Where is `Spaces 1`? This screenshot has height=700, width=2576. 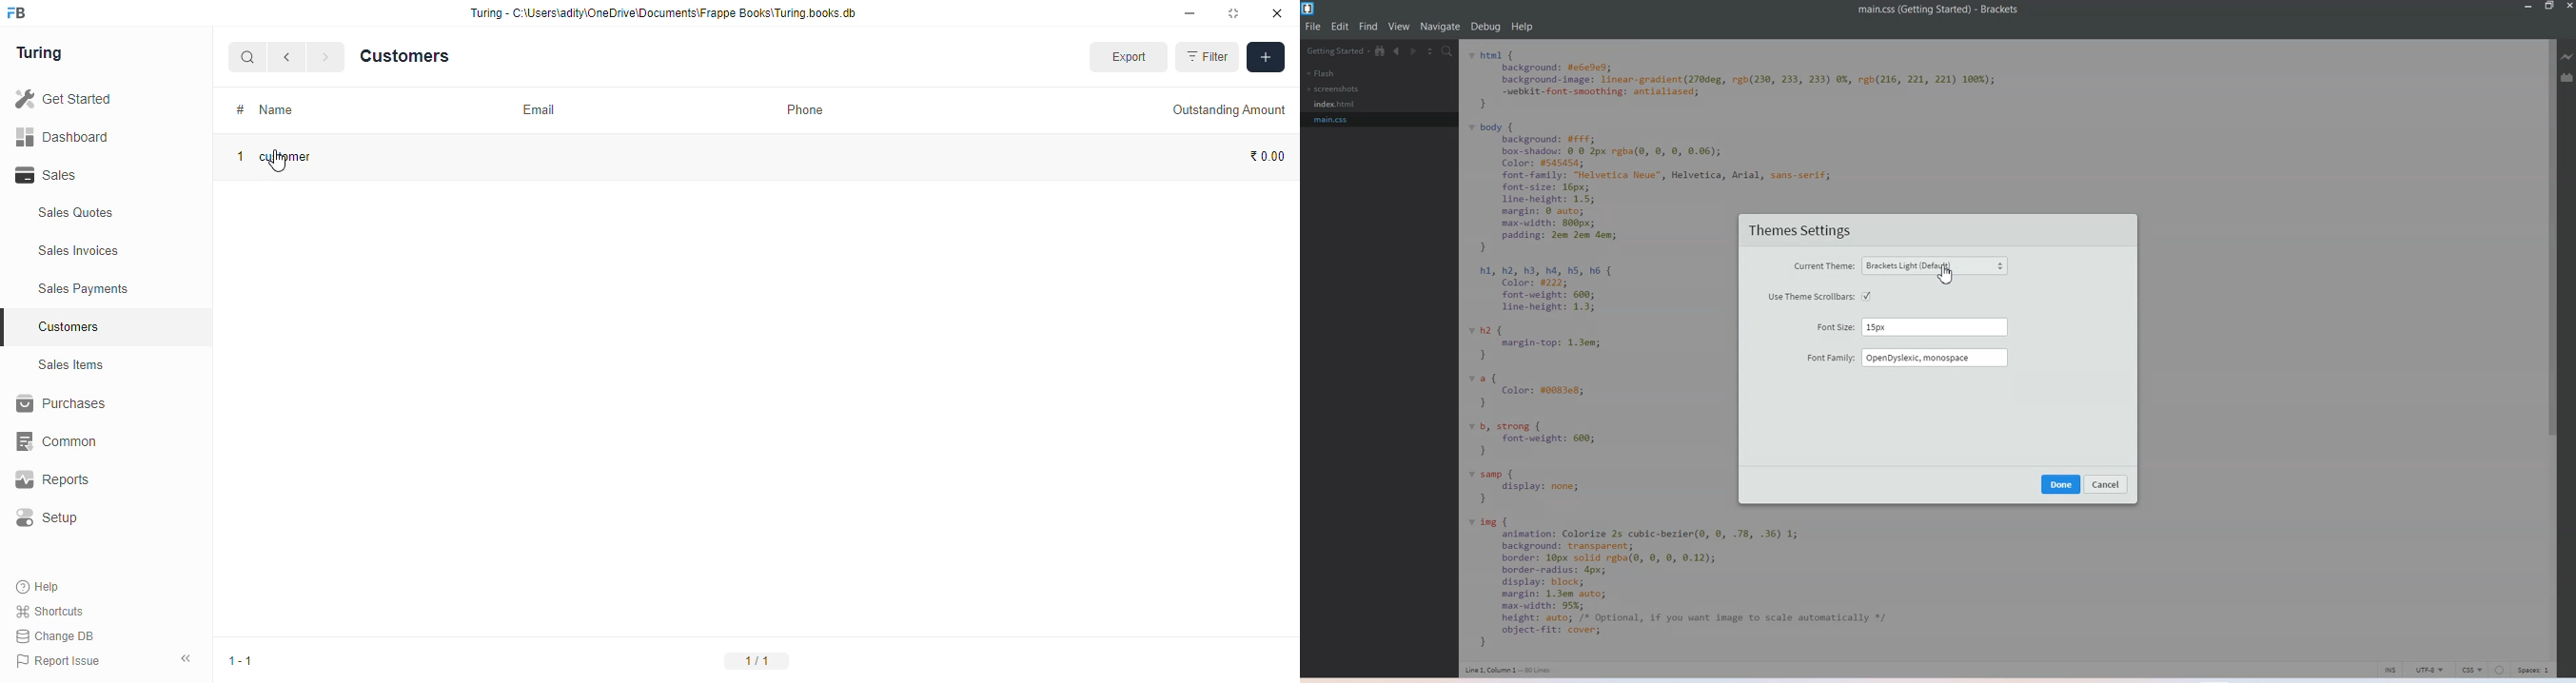
Spaces 1 is located at coordinates (2535, 670).